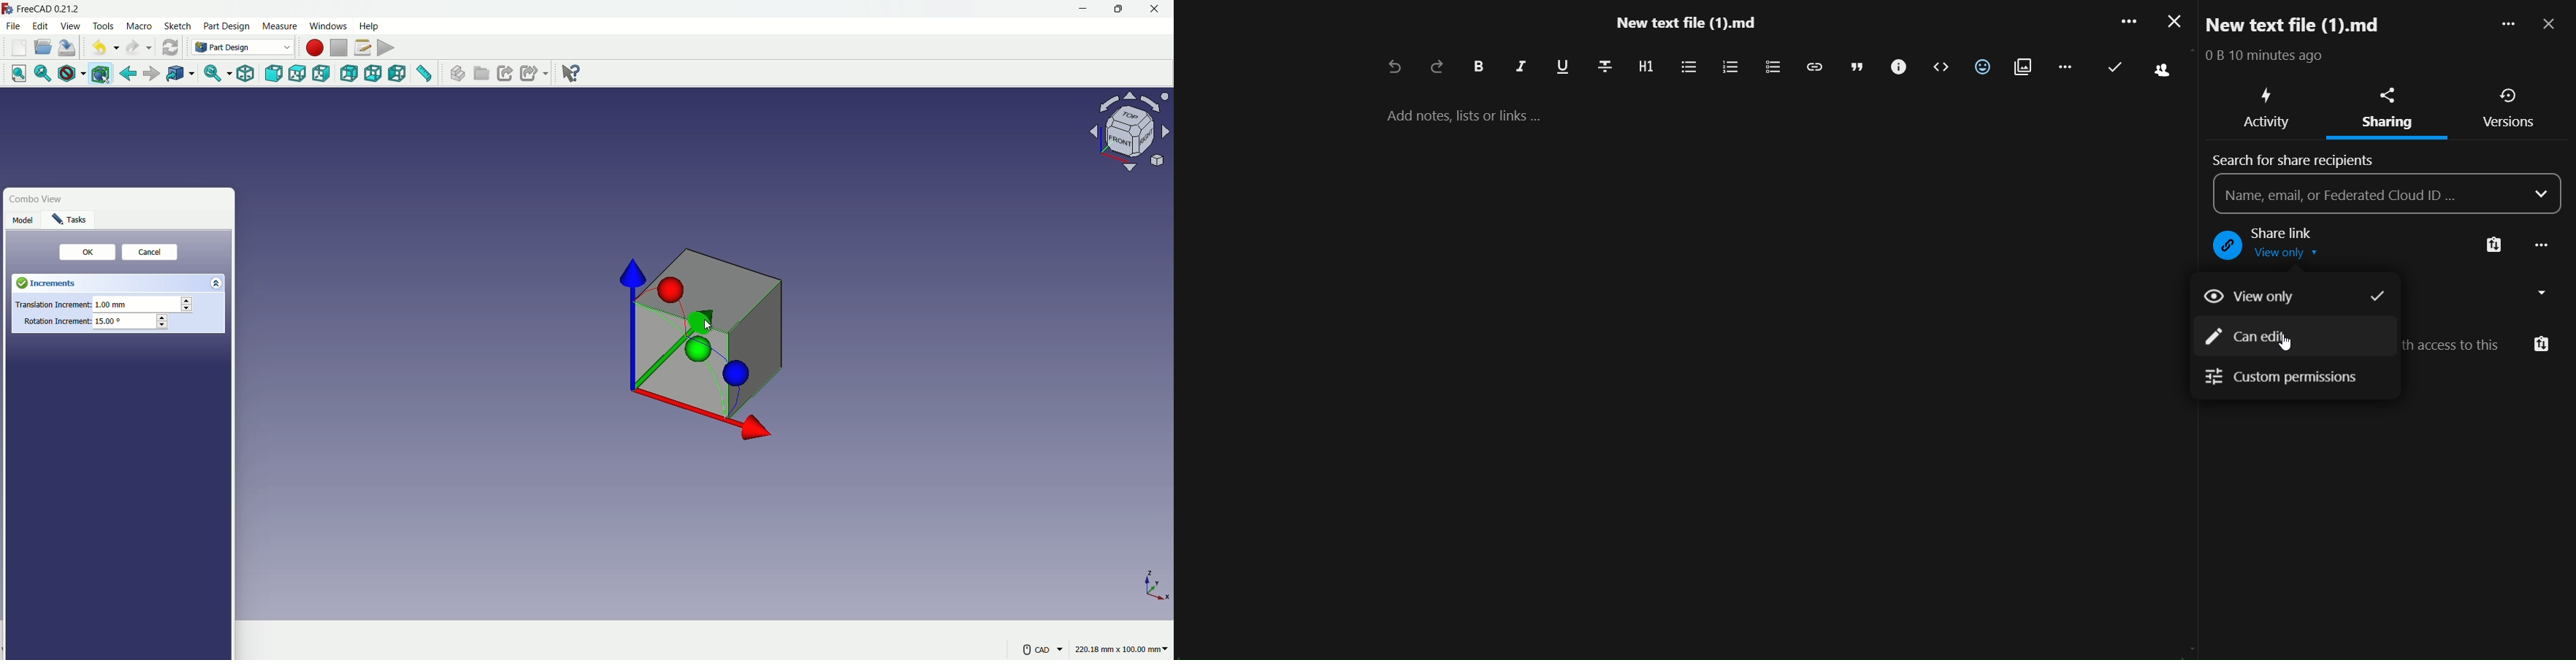 This screenshot has width=2576, height=672. Describe the element at coordinates (88, 252) in the screenshot. I see `0K` at that location.